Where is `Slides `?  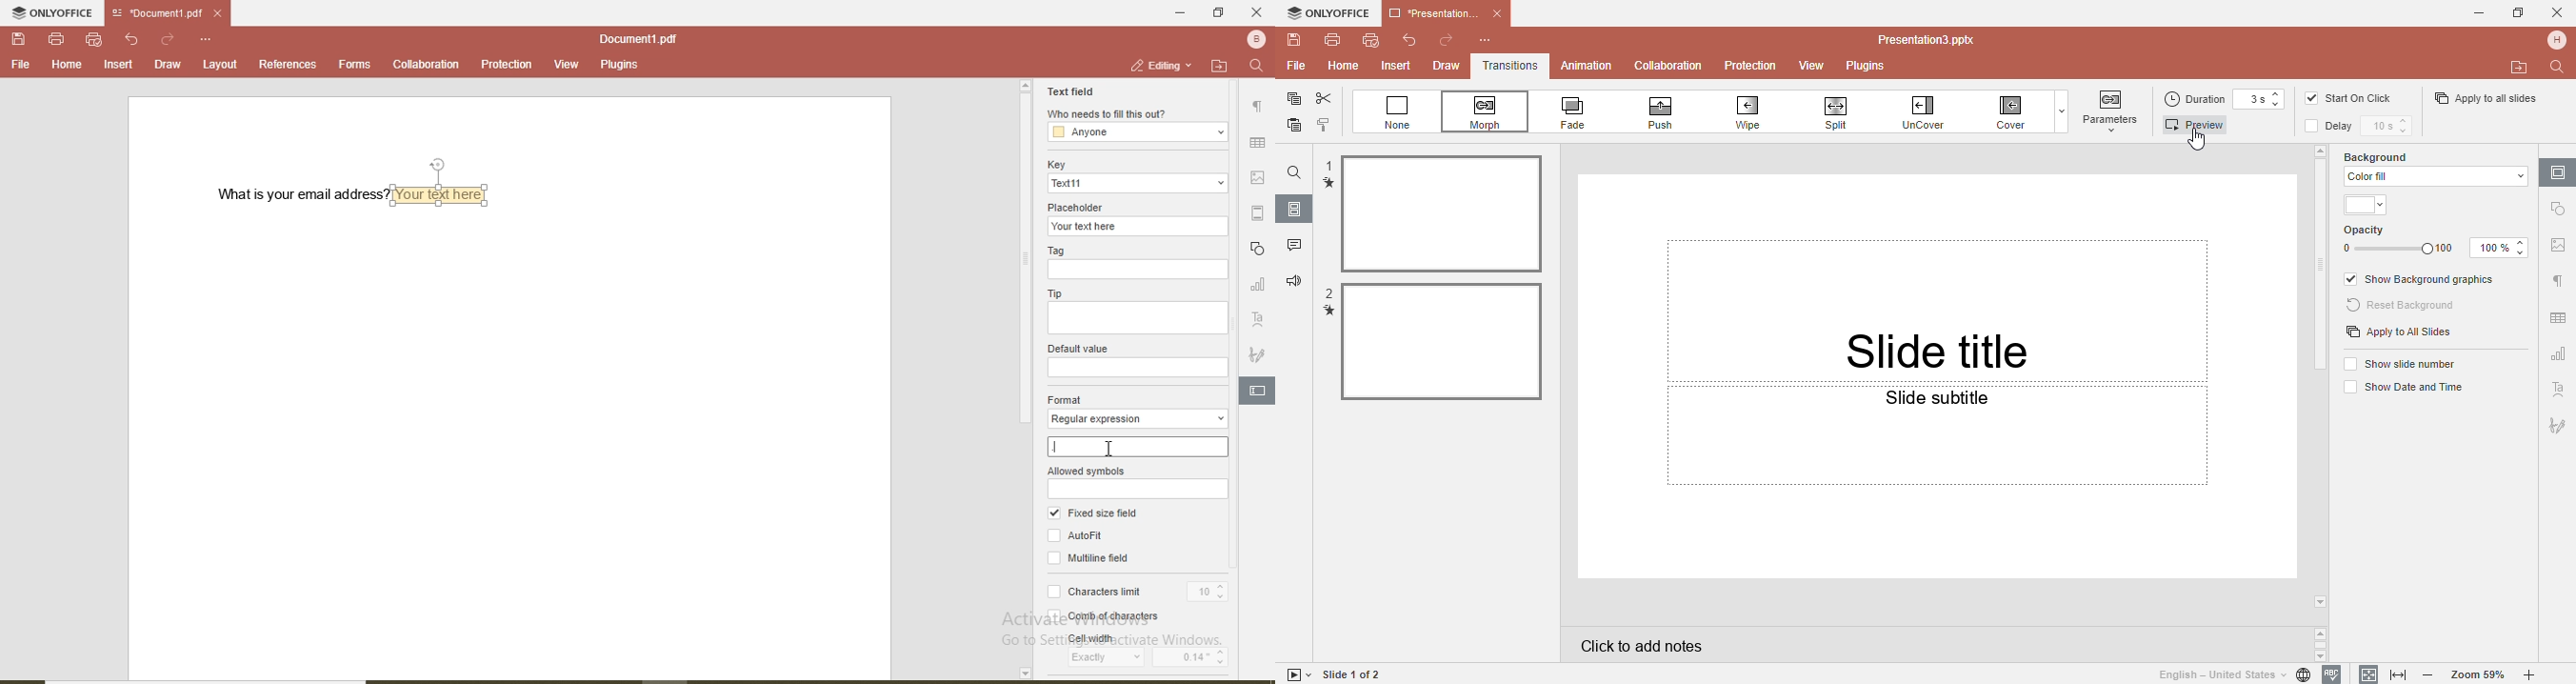
Slides  is located at coordinates (1294, 209).